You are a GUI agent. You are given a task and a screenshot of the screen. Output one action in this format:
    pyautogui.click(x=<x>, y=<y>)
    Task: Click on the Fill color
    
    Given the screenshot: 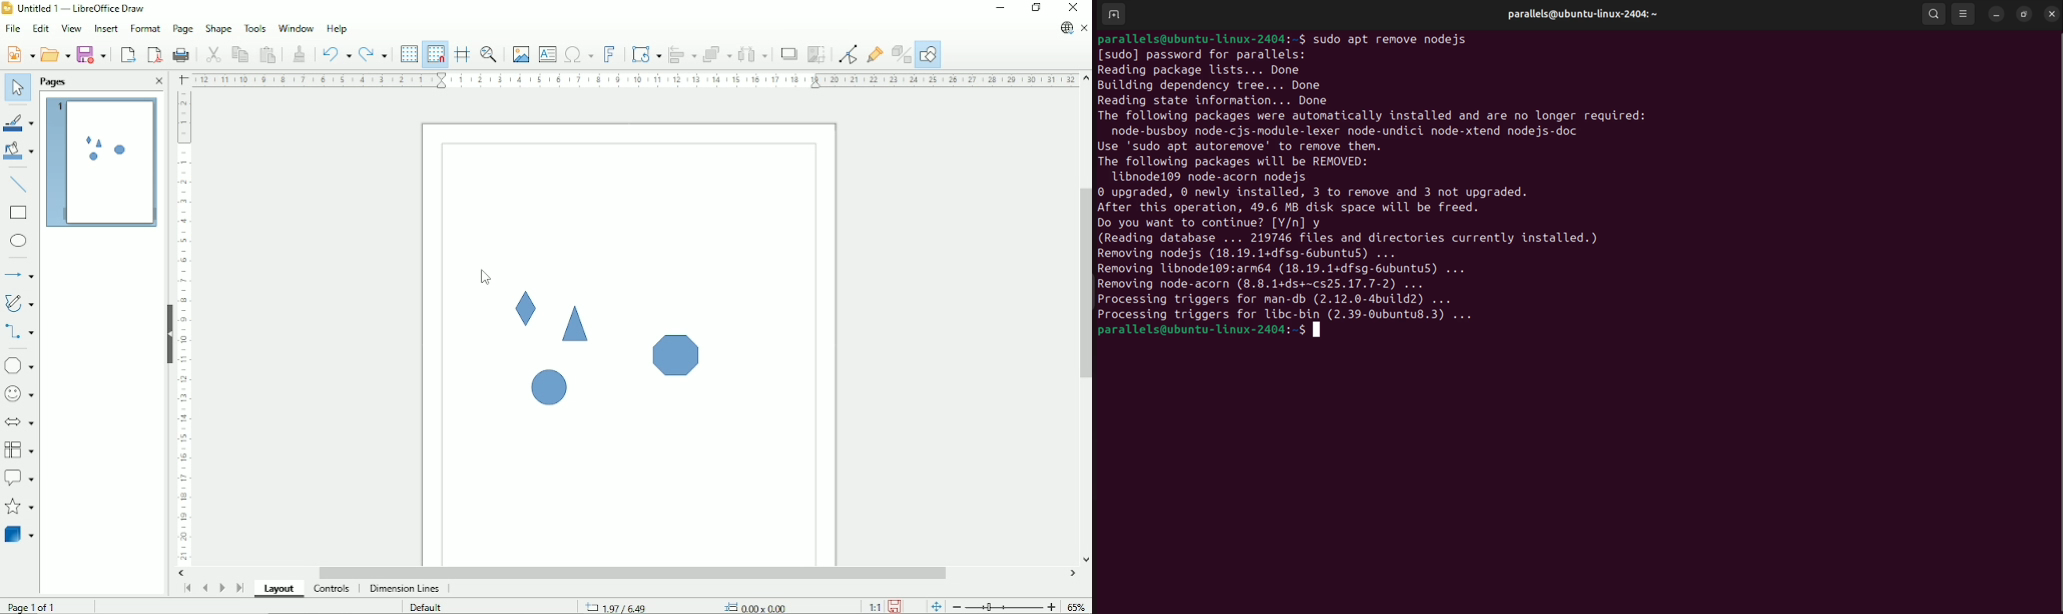 What is the action you would take?
    pyautogui.click(x=20, y=153)
    